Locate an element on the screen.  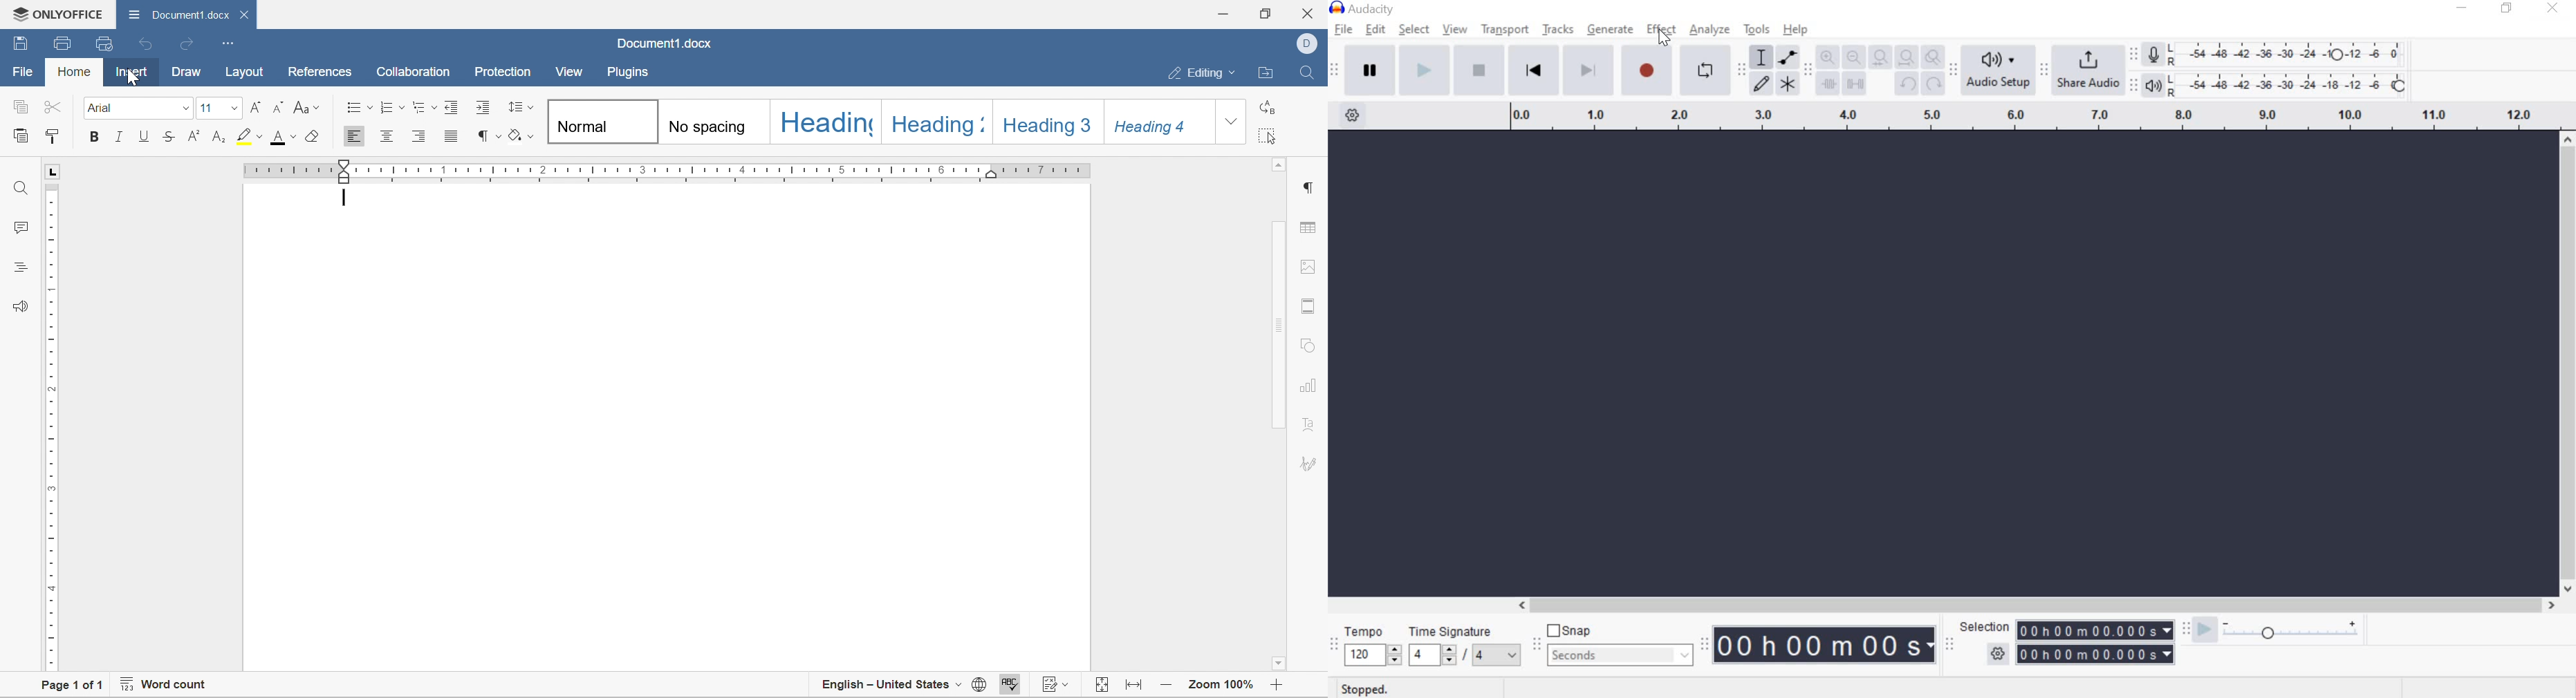
Quick print is located at coordinates (103, 41).